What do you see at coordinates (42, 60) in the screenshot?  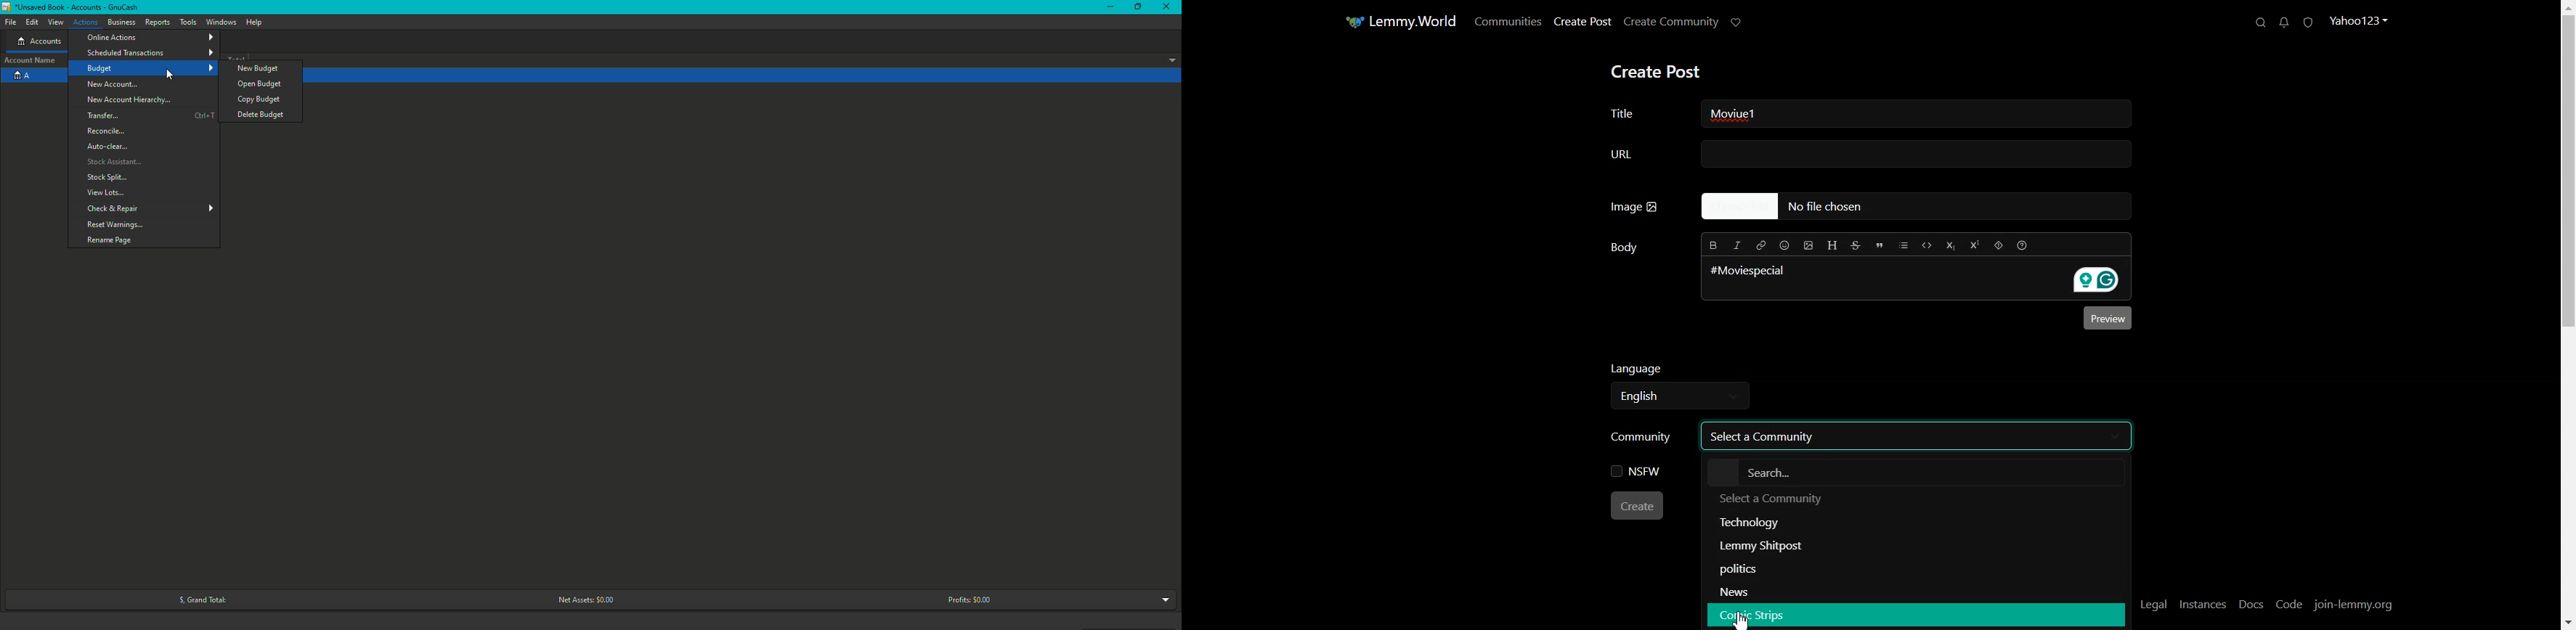 I see `Account name` at bounding box center [42, 60].